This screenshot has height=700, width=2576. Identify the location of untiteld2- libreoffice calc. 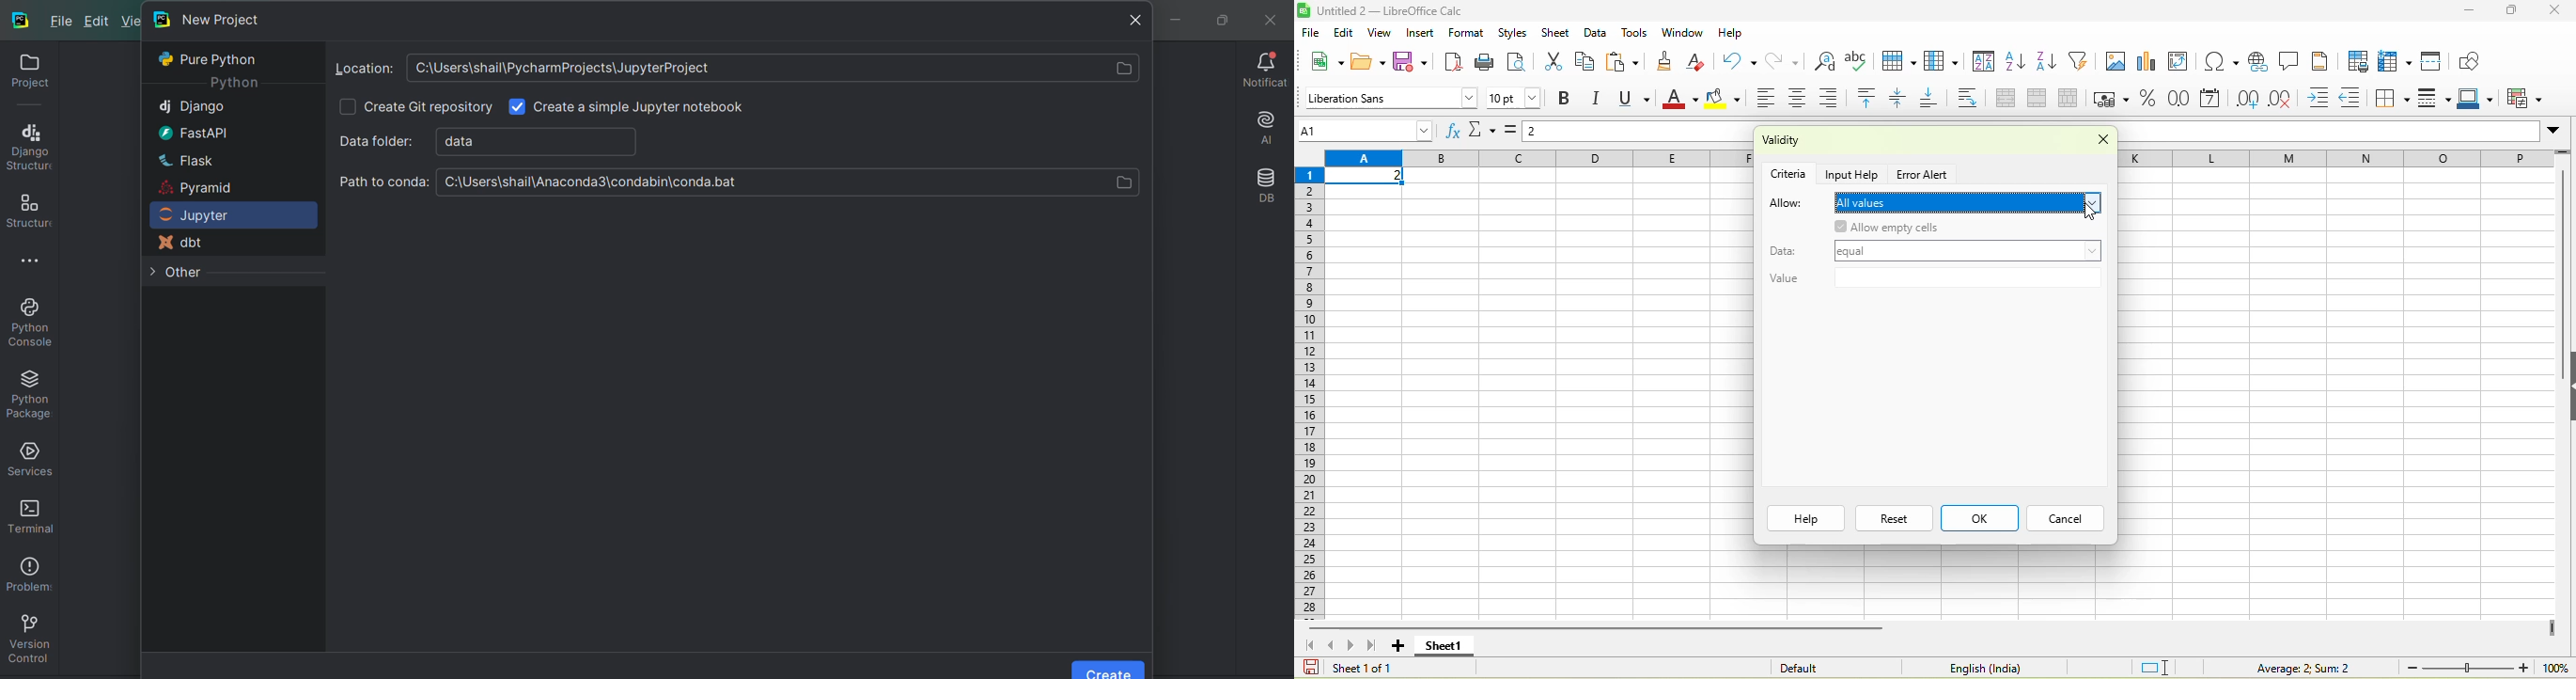
(1402, 10).